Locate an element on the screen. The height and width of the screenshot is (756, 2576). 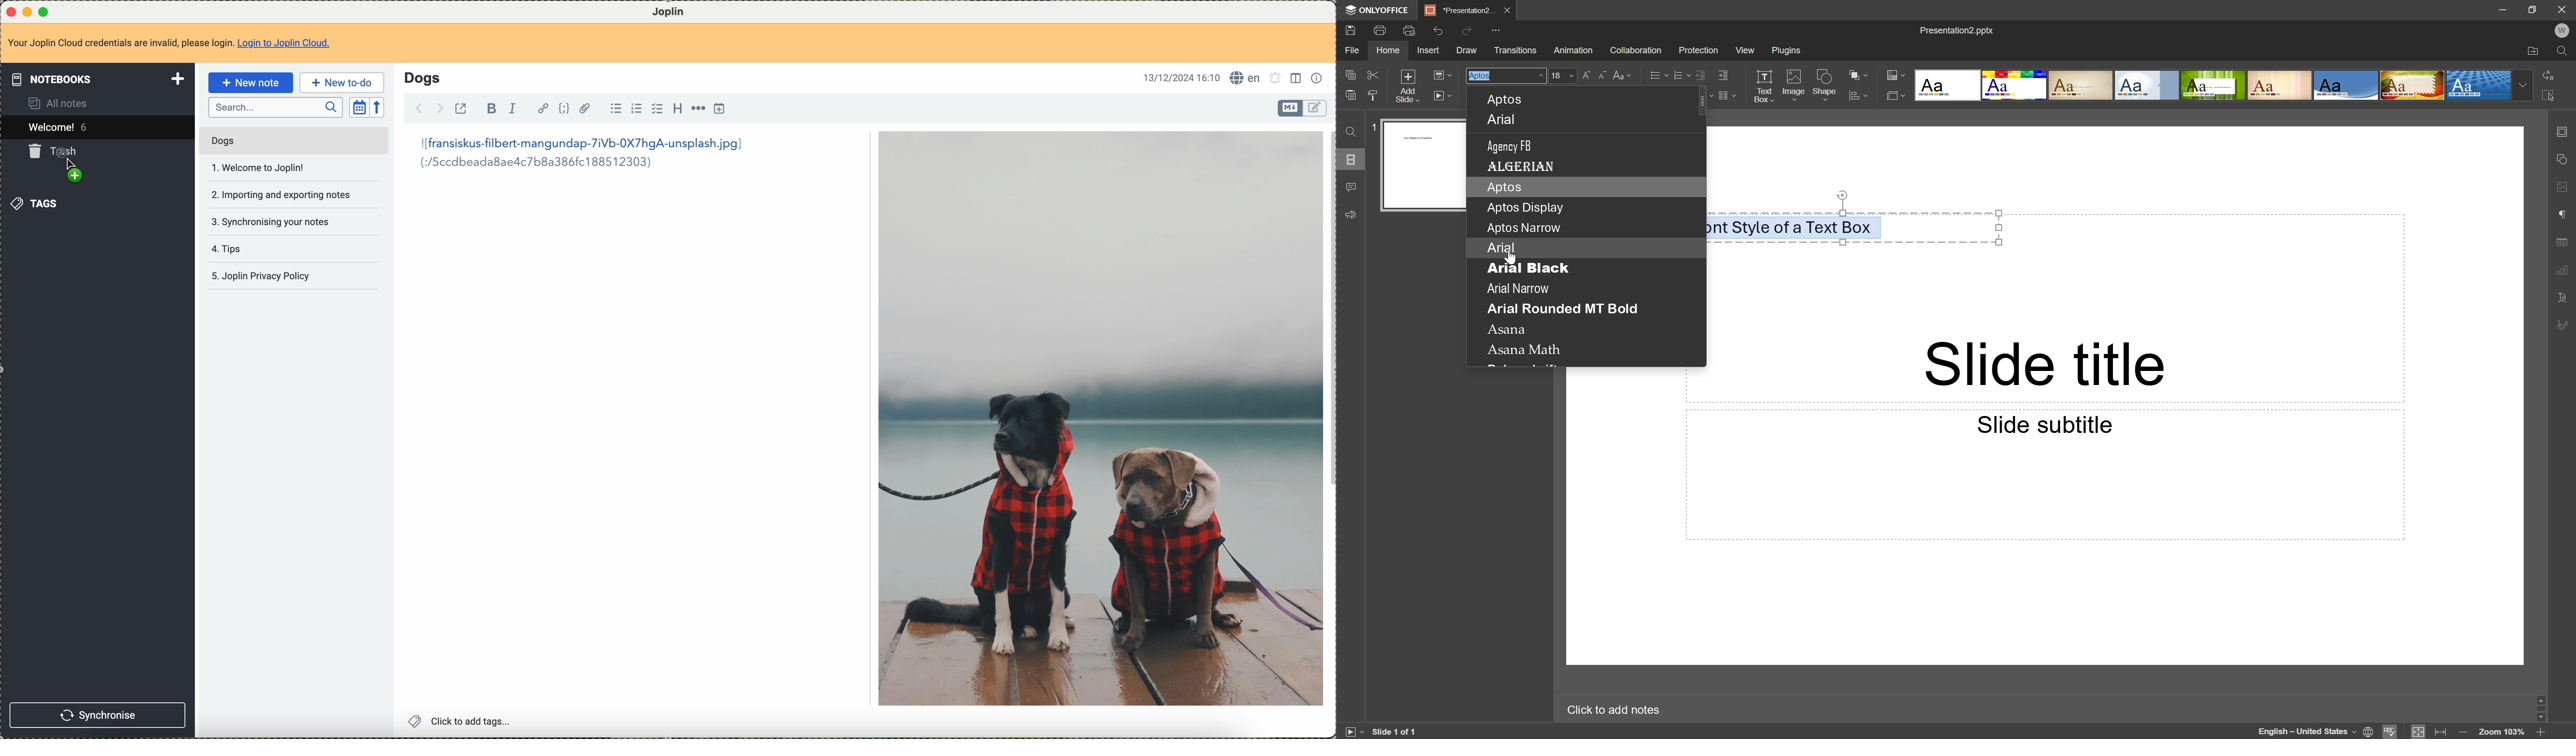
cursor is located at coordinates (1512, 258).